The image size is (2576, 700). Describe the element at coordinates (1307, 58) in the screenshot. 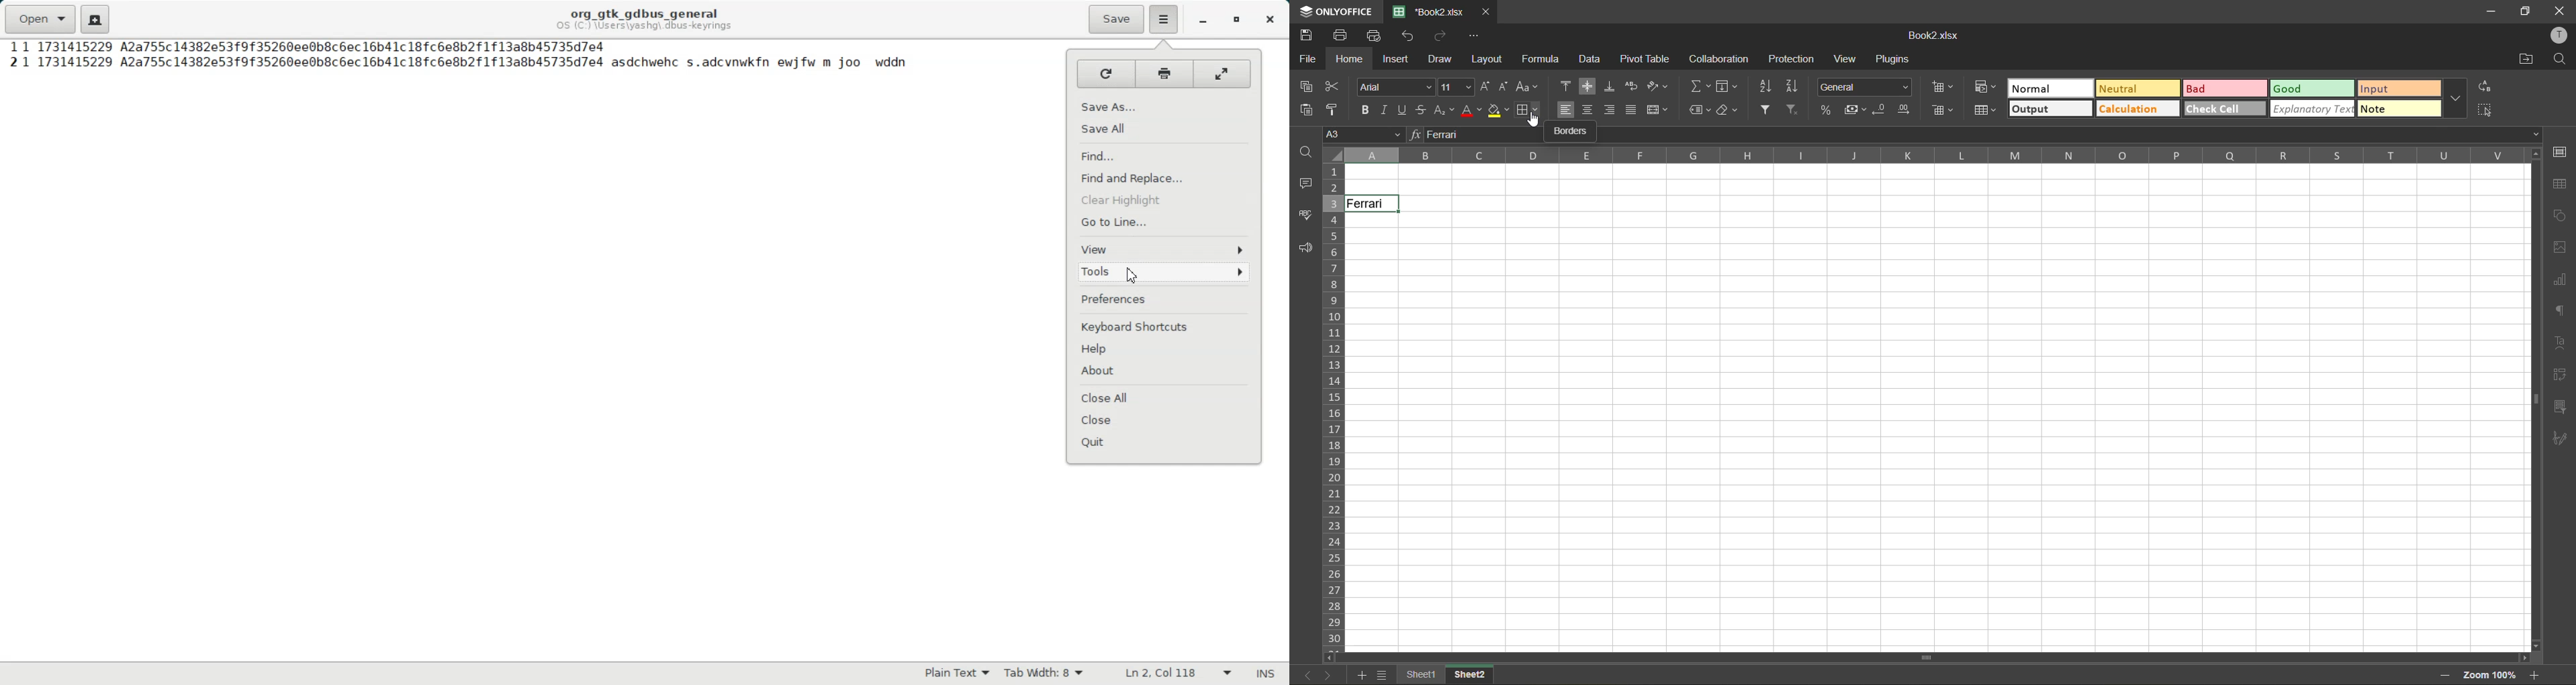

I see `file` at that location.